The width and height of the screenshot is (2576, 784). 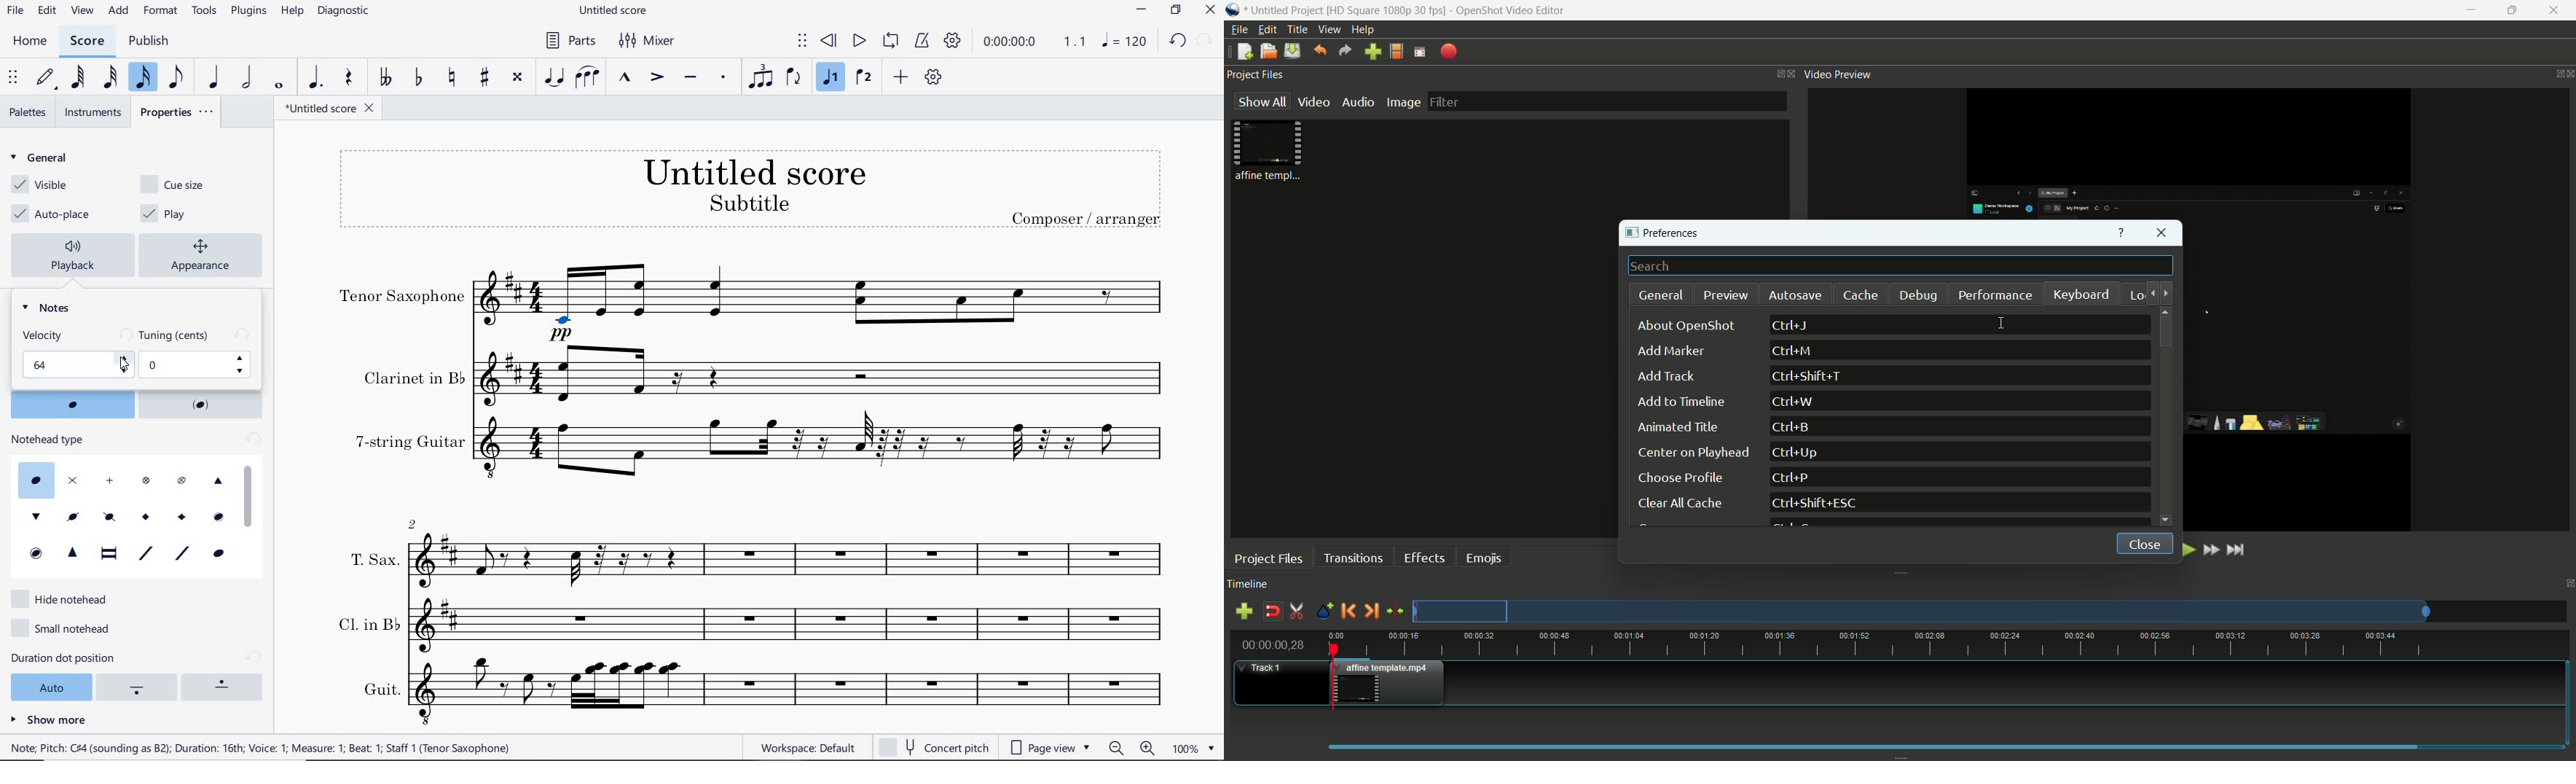 What do you see at coordinates (1269, 558) in the screenshot?
I see `project files` at bounding box center [1269, 558].